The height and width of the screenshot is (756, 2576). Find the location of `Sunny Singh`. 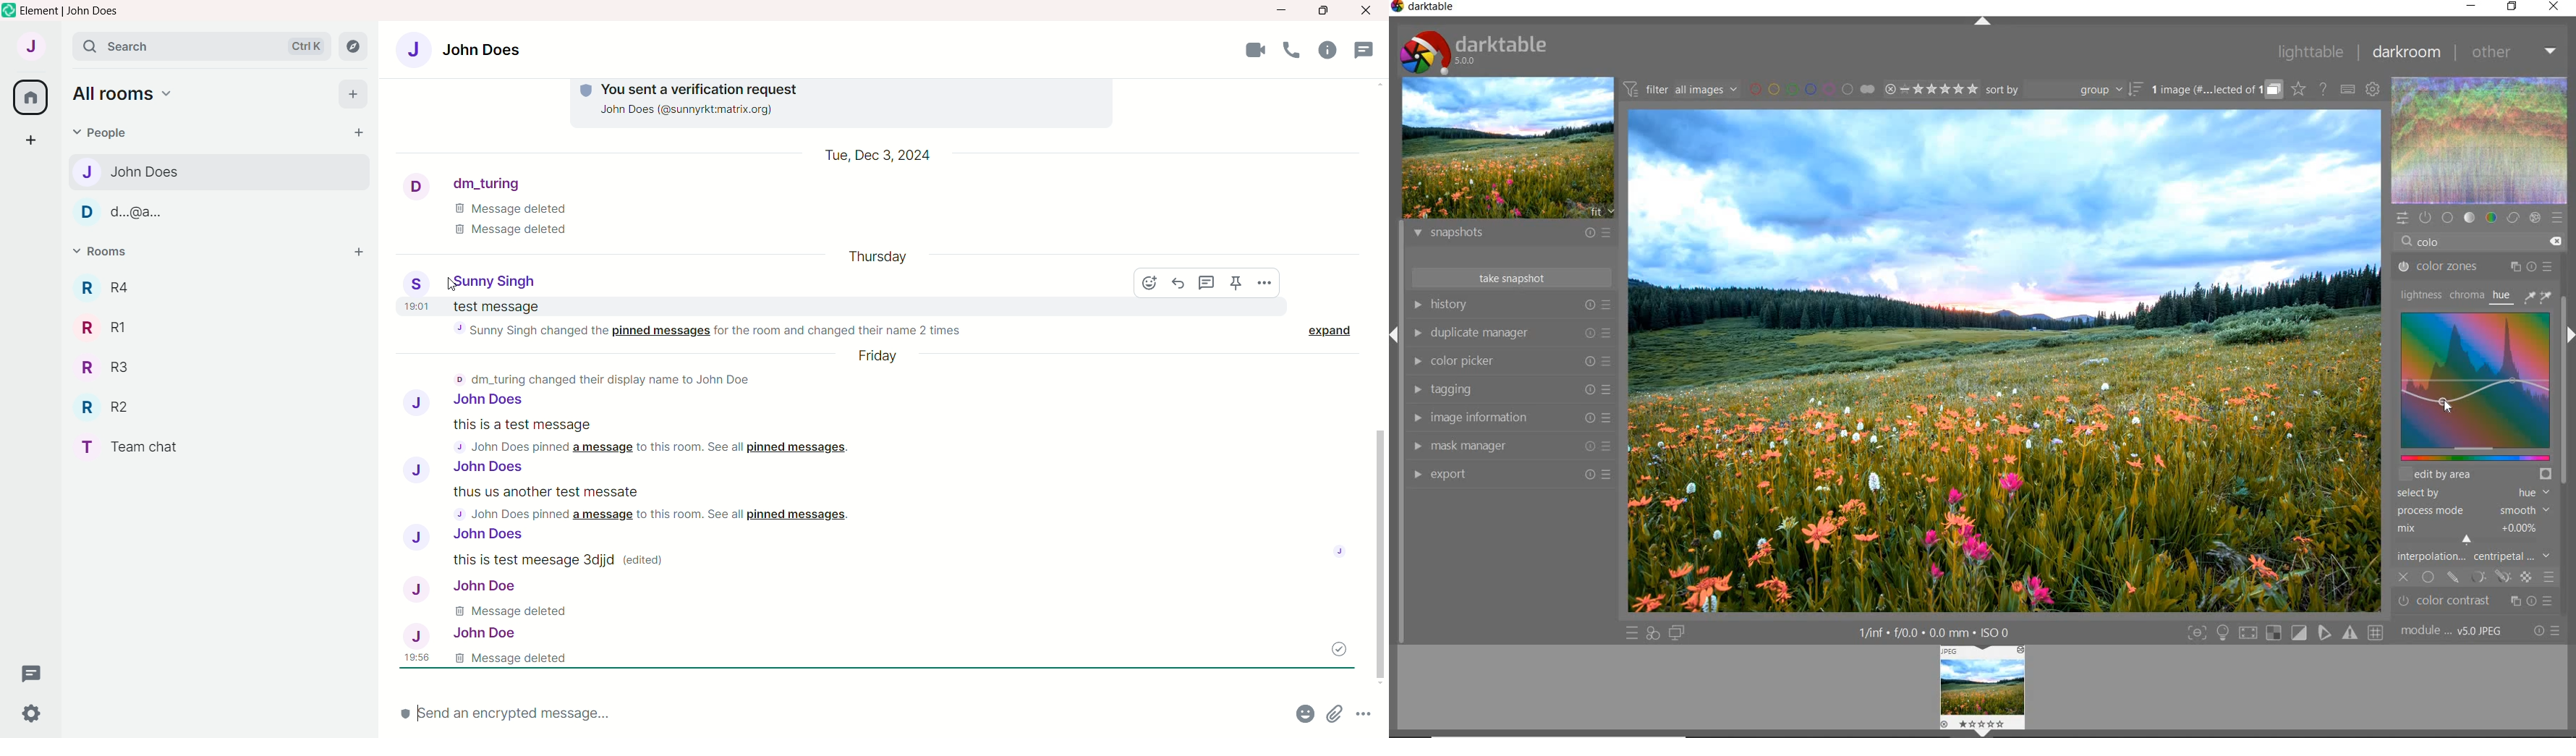

Sunny Singh is located at coordinates (480, 280).